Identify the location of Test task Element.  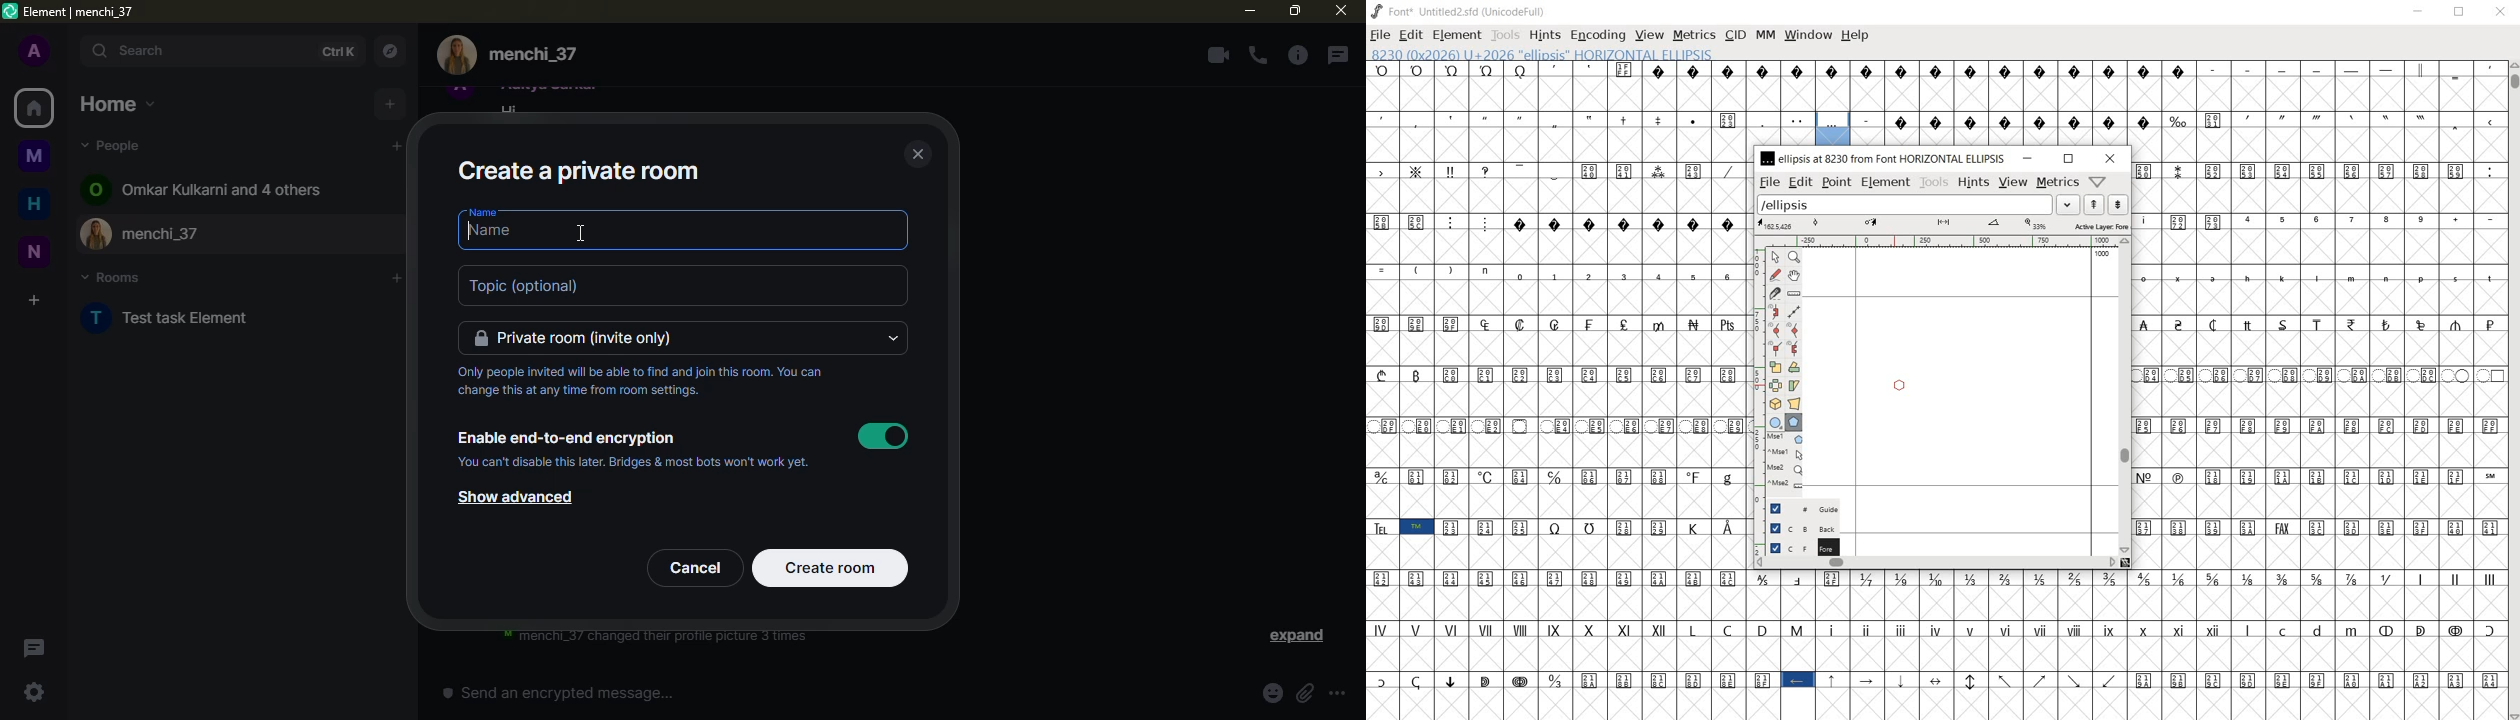
(188, 317).